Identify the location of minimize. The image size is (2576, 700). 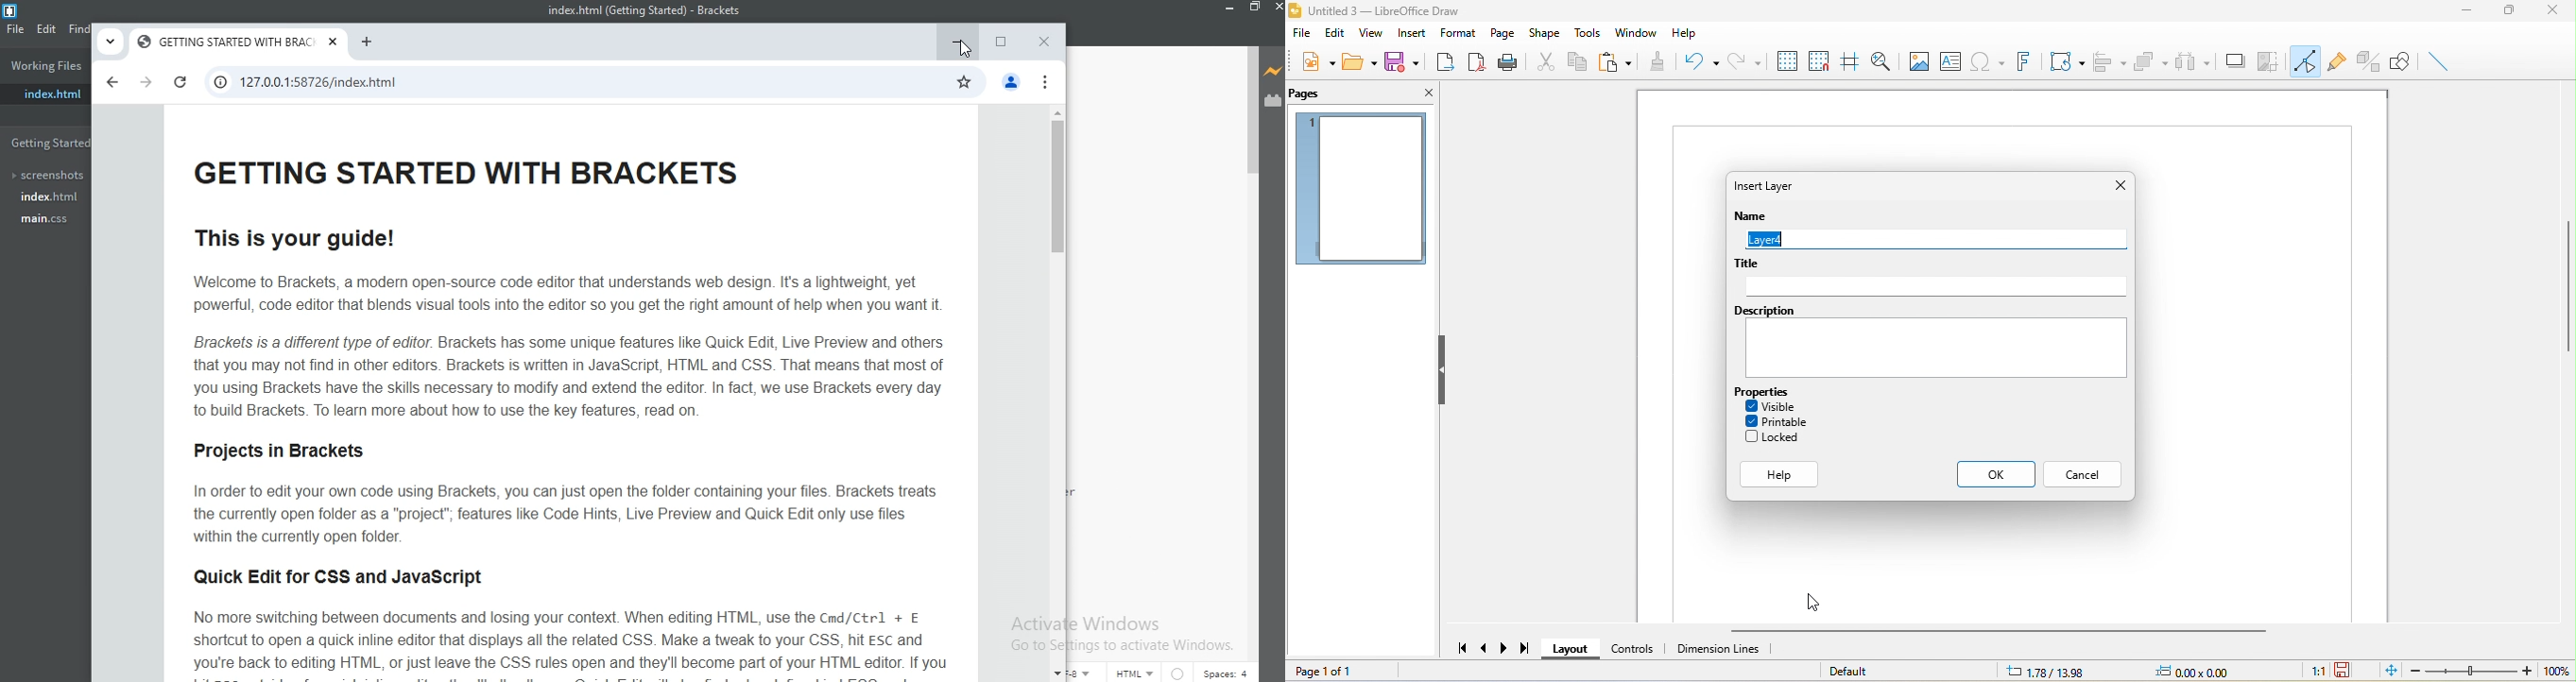
(2471, 12).